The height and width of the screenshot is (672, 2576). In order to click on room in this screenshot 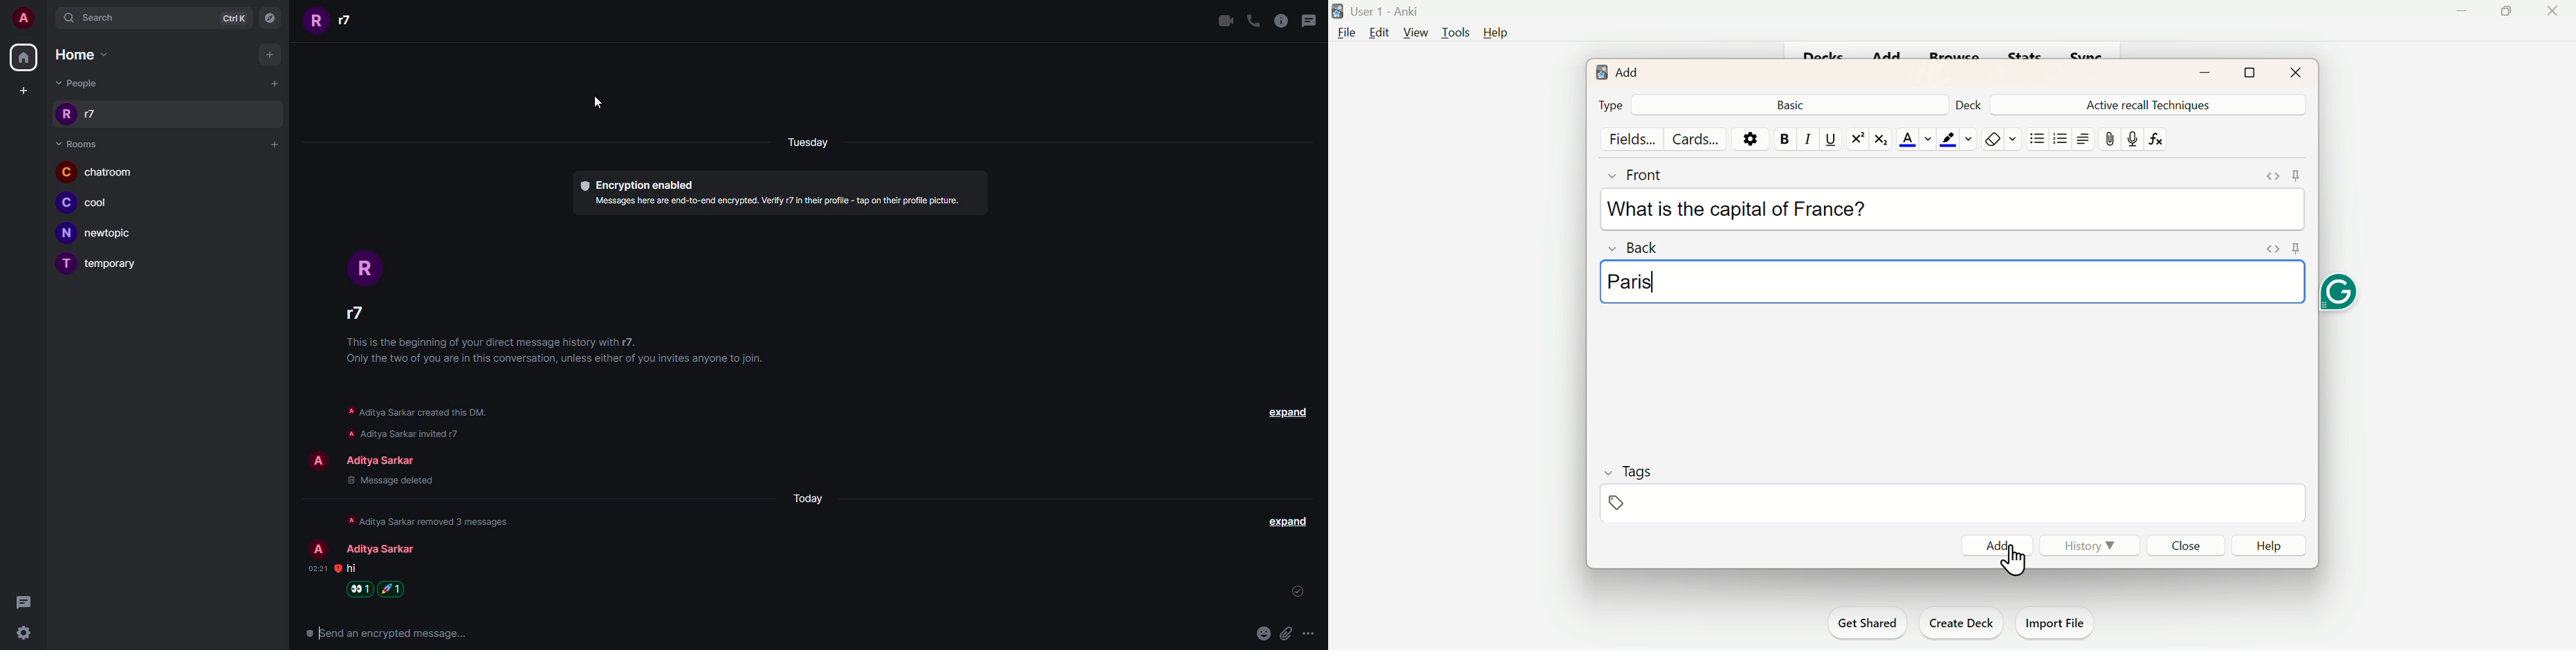, I will do `click(77, 143)`.